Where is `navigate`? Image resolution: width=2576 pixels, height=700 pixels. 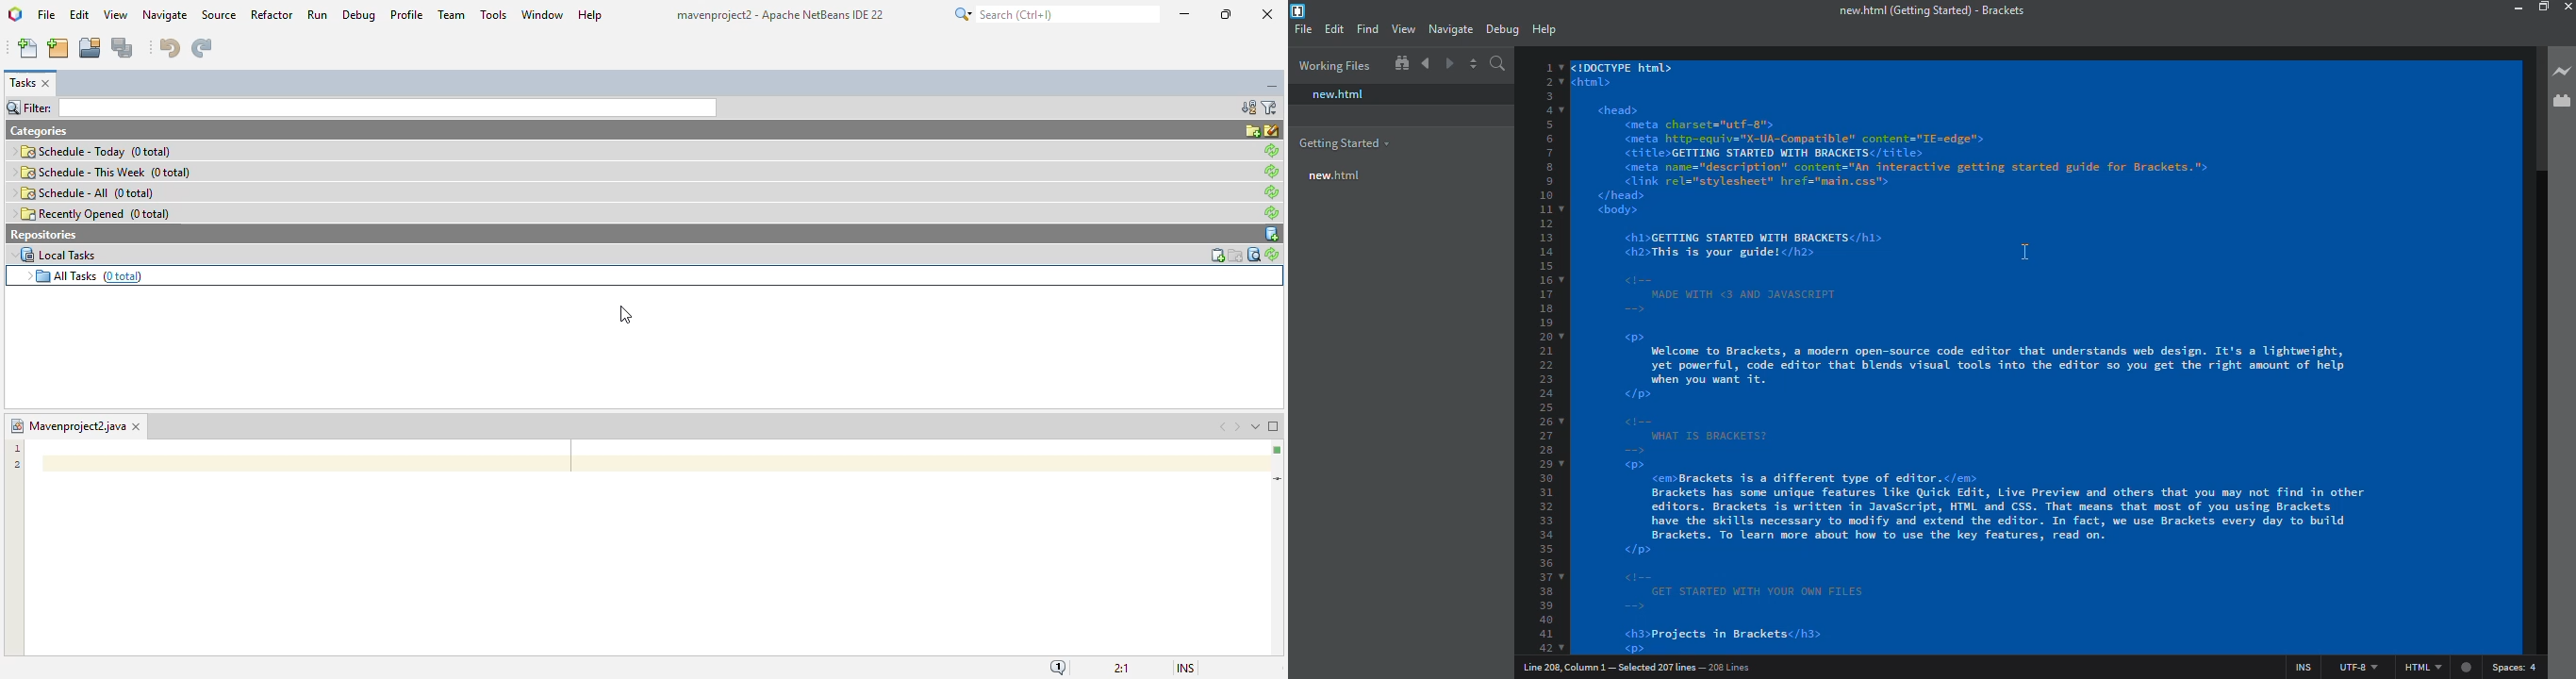
navigate is located at coordinates (1454, 29).